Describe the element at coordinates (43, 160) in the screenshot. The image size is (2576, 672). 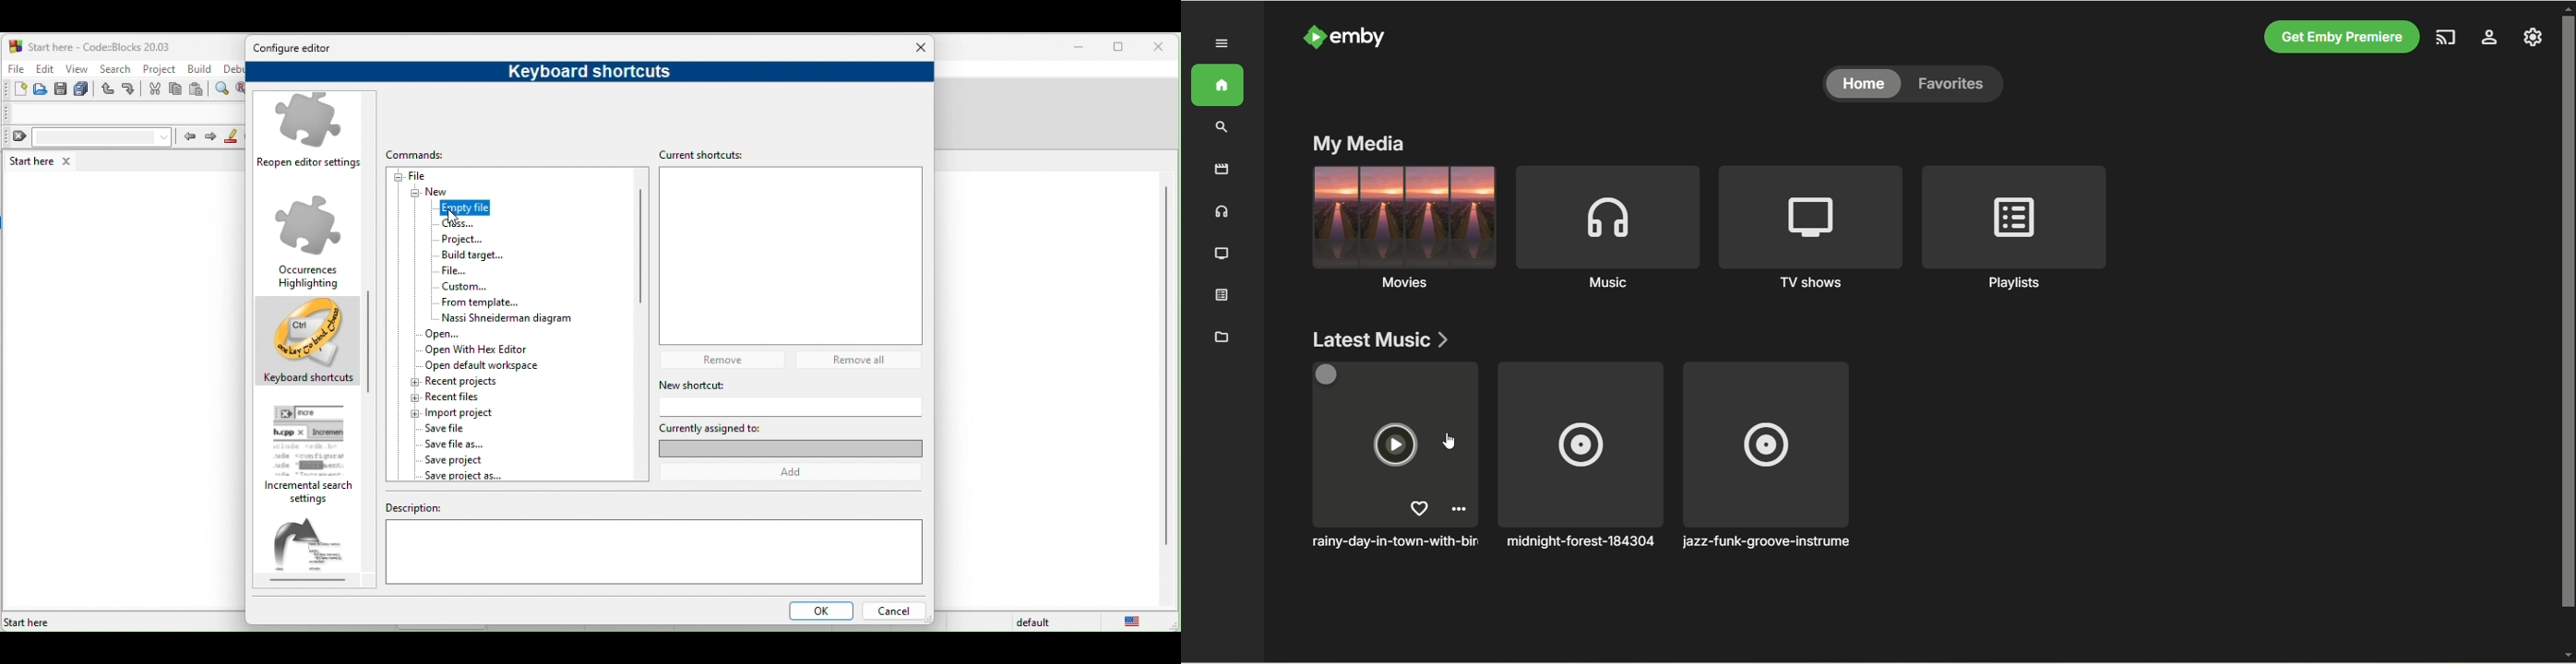
I see `start here` at that location.